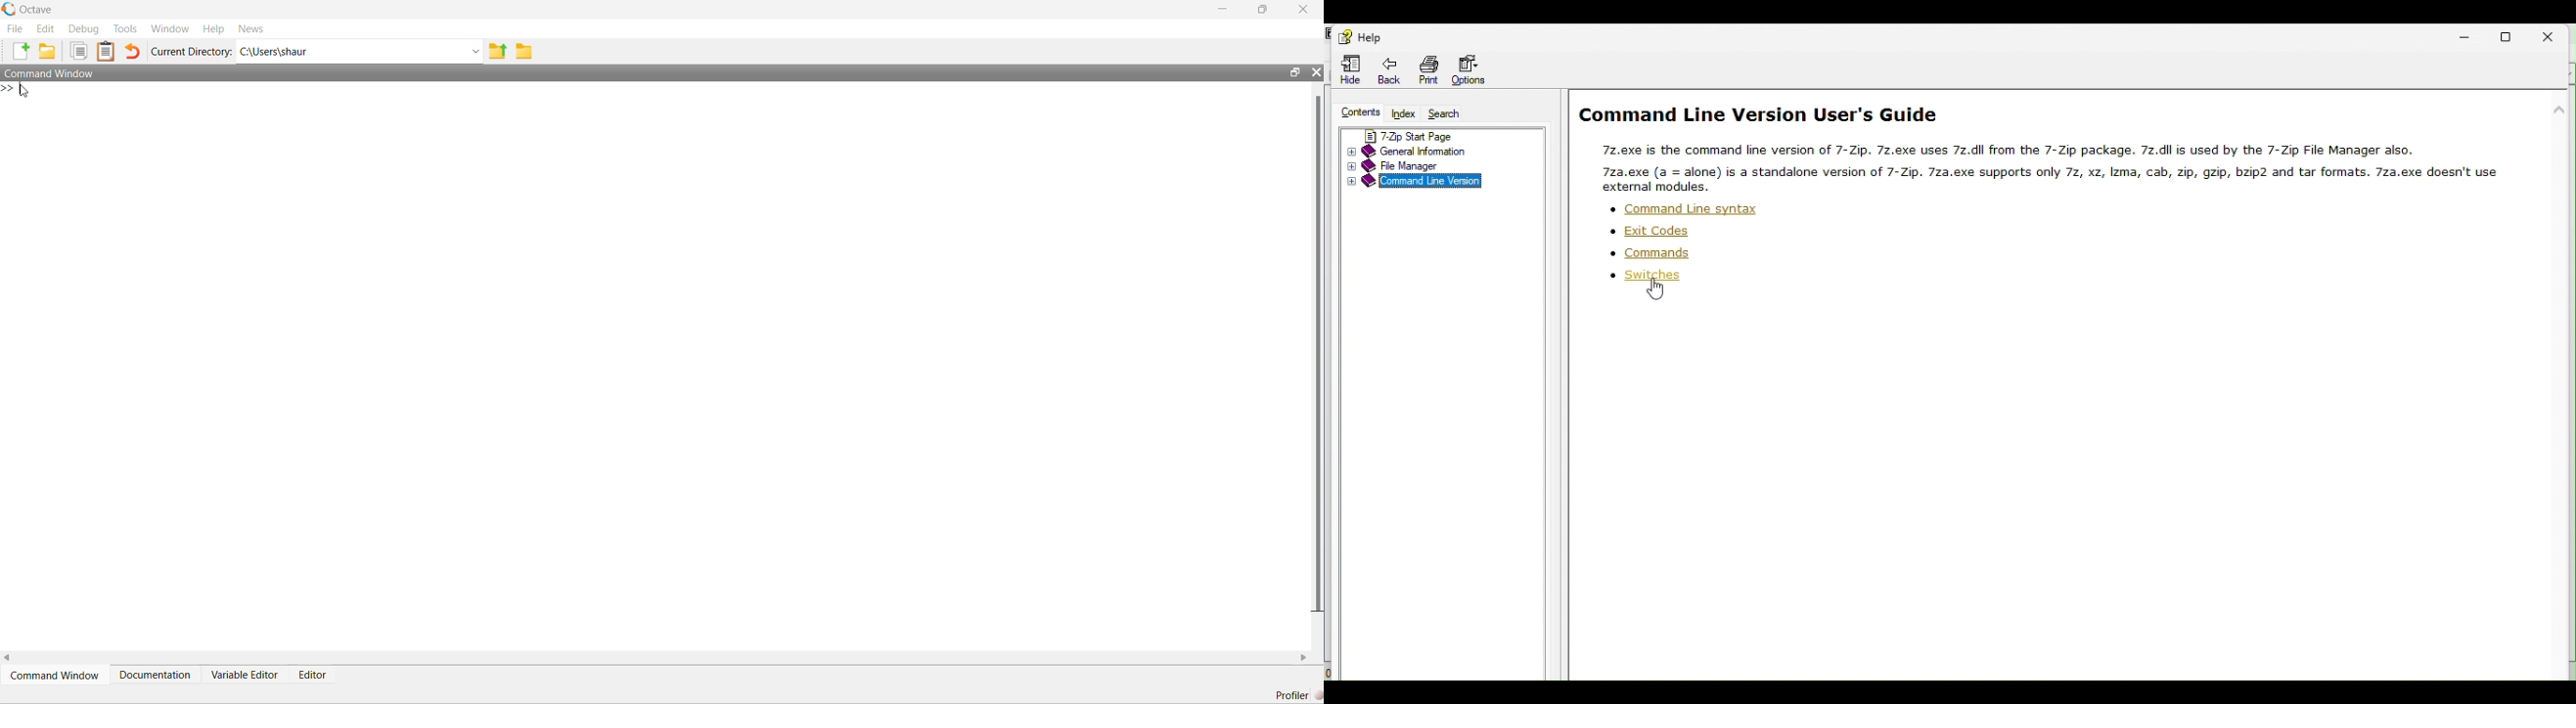  Describe the element at coordinates (1445, 167) in the screenshot. I see `File manager` at that location.